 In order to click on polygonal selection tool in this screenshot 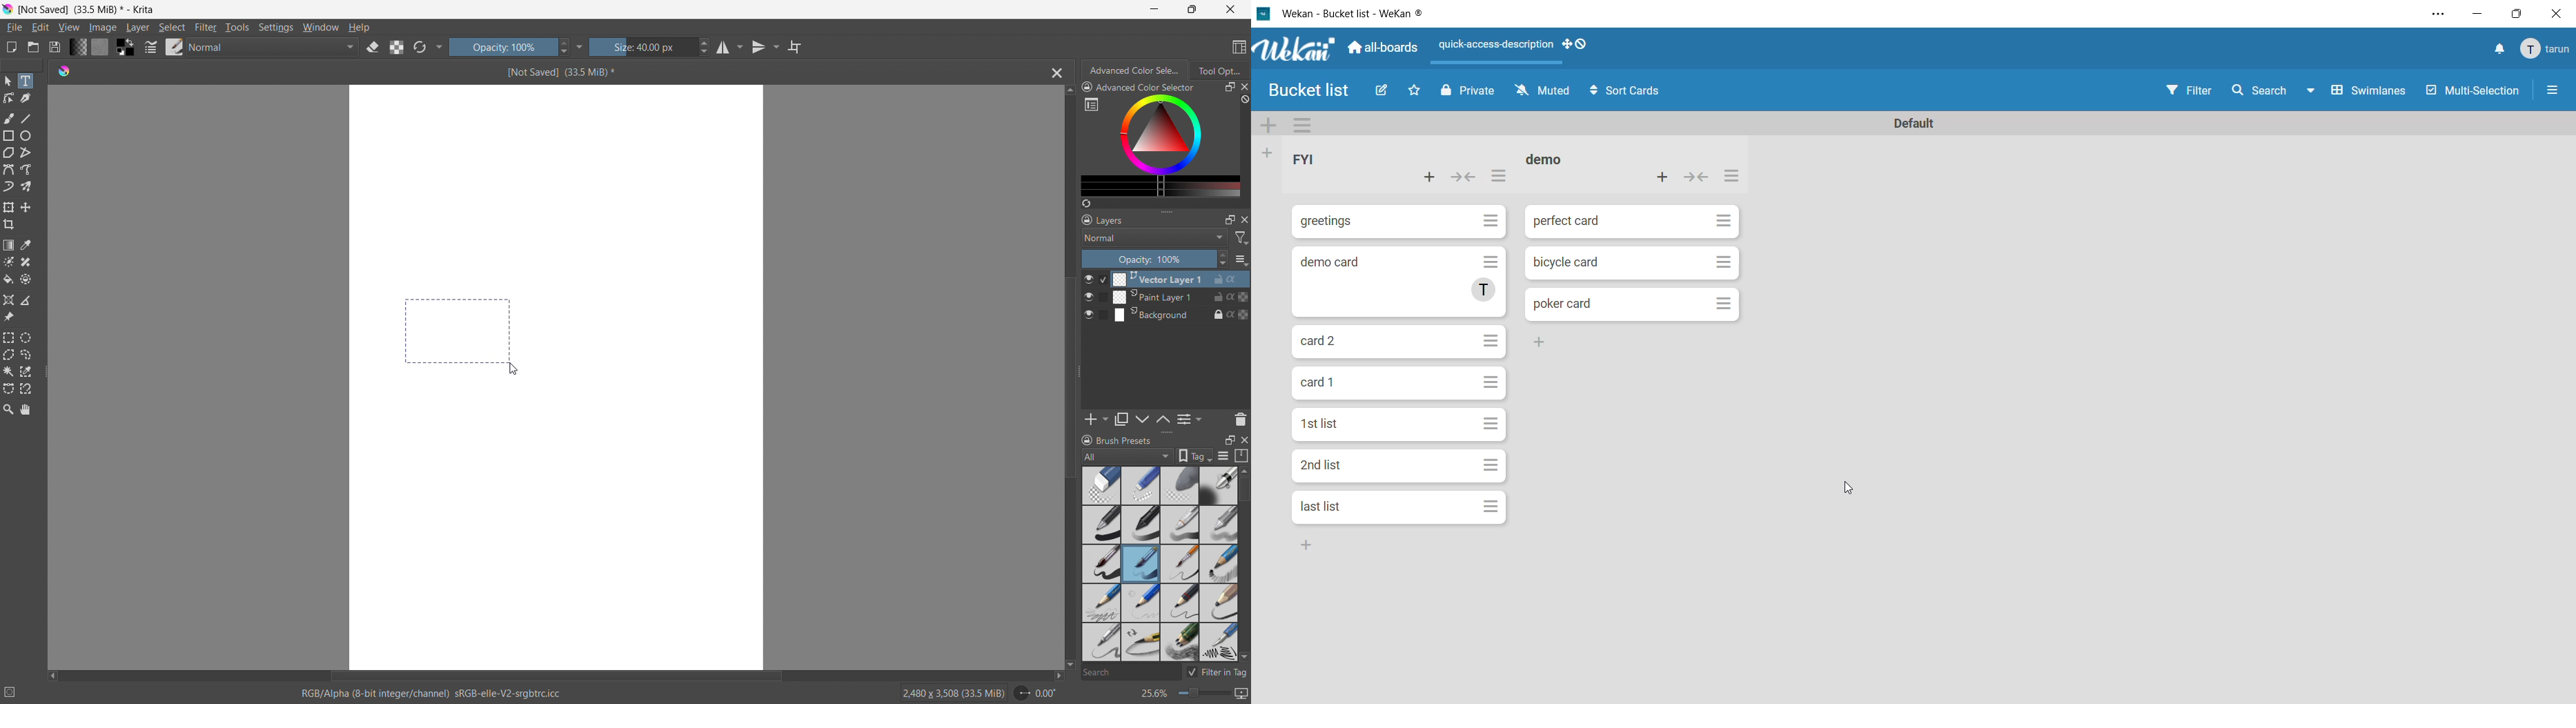, I will do `click(8, 355)`.